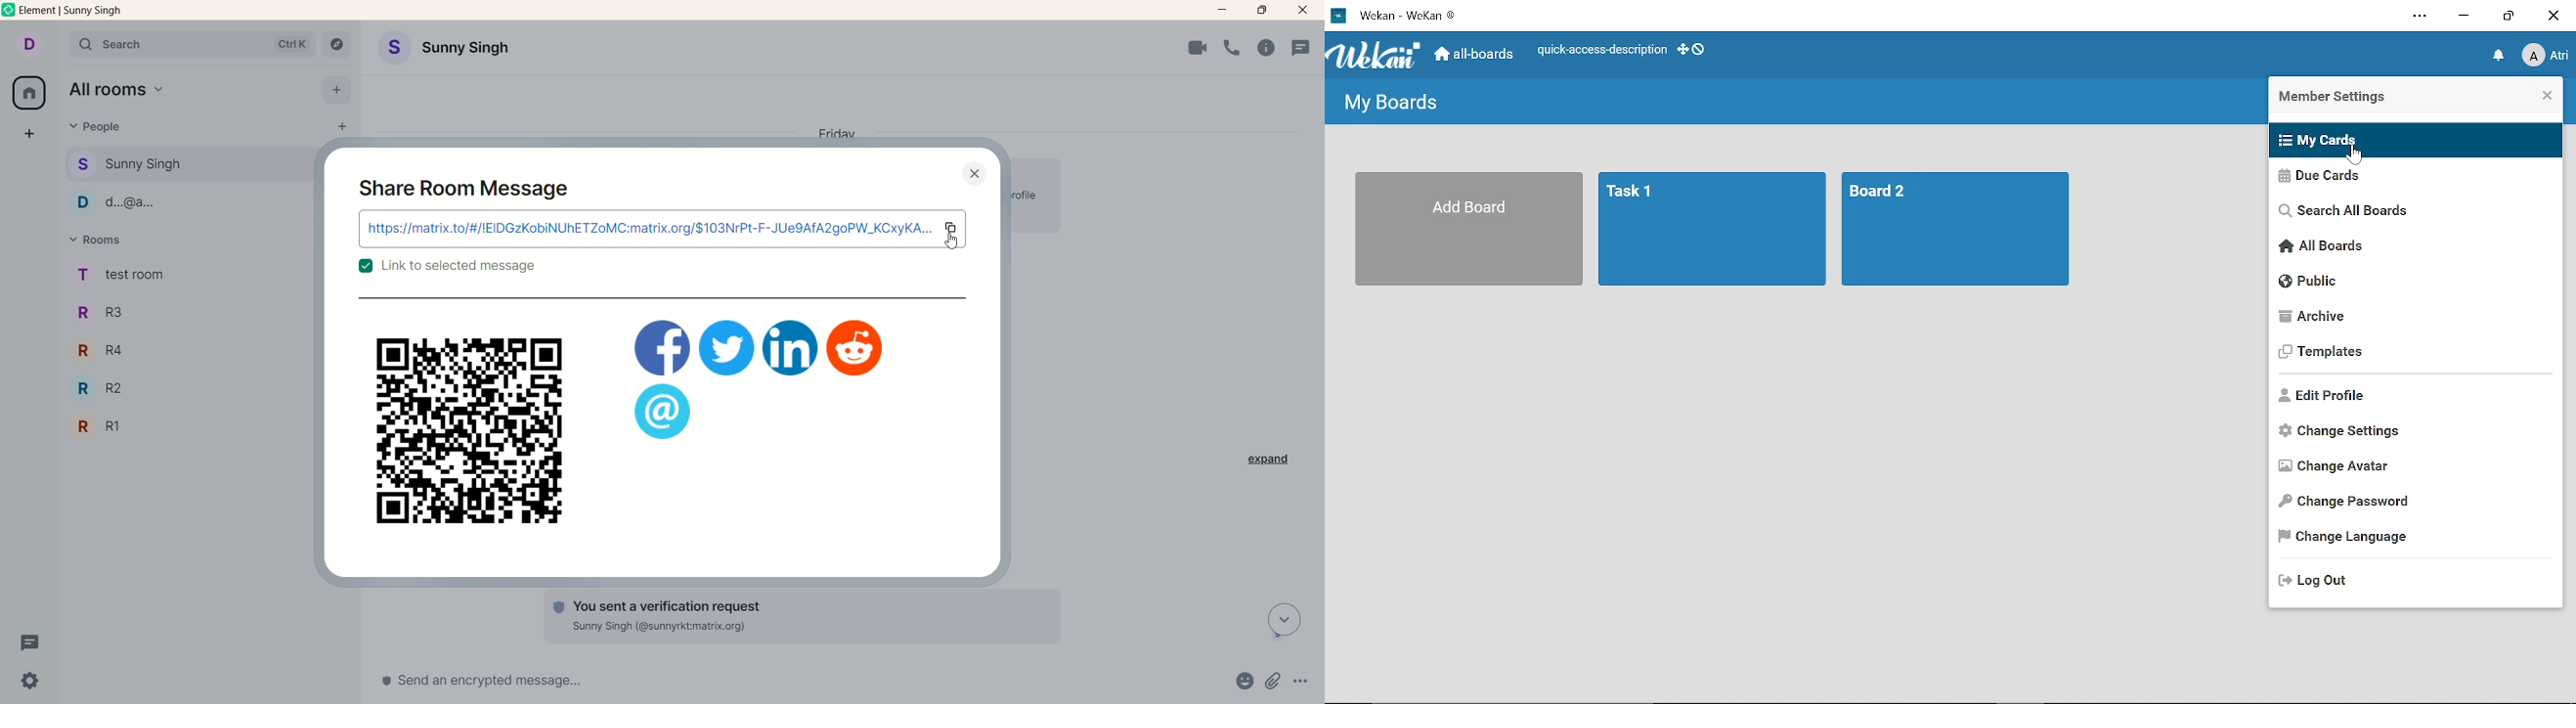  I want to click on Cursor, so click(2354, 158).